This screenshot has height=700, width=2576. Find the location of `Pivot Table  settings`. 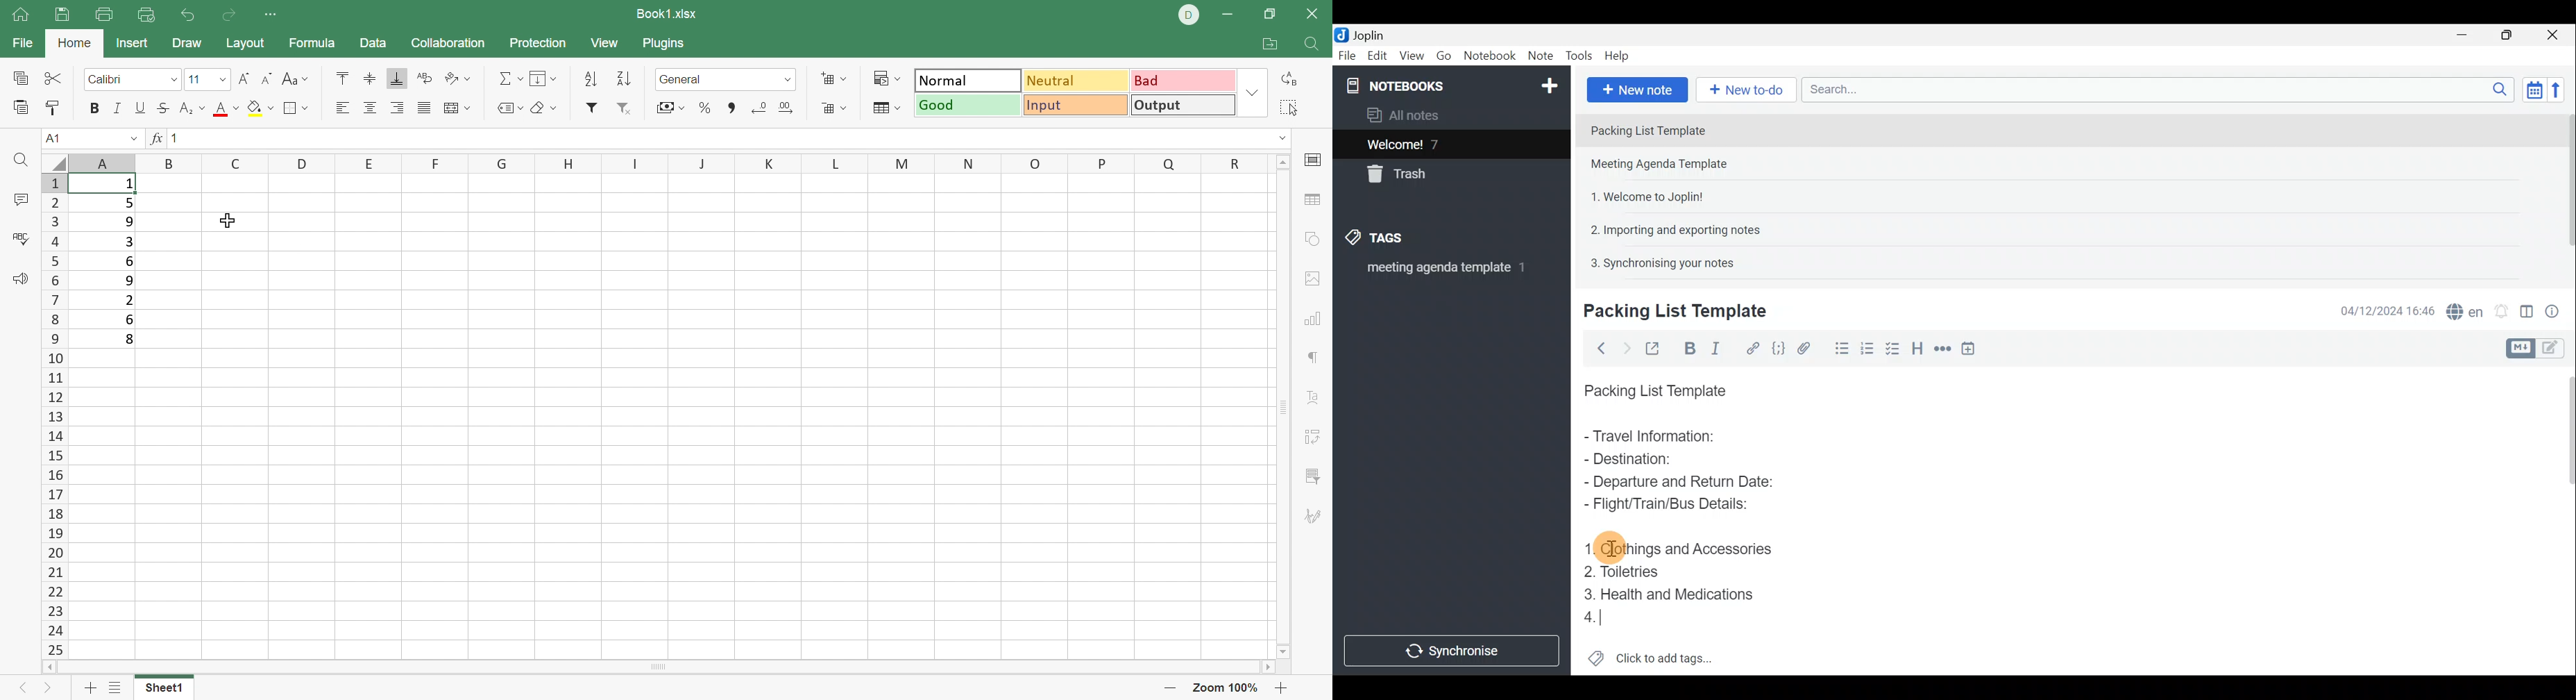

Pivot Table  settings is located at coordinates (1311, 435).